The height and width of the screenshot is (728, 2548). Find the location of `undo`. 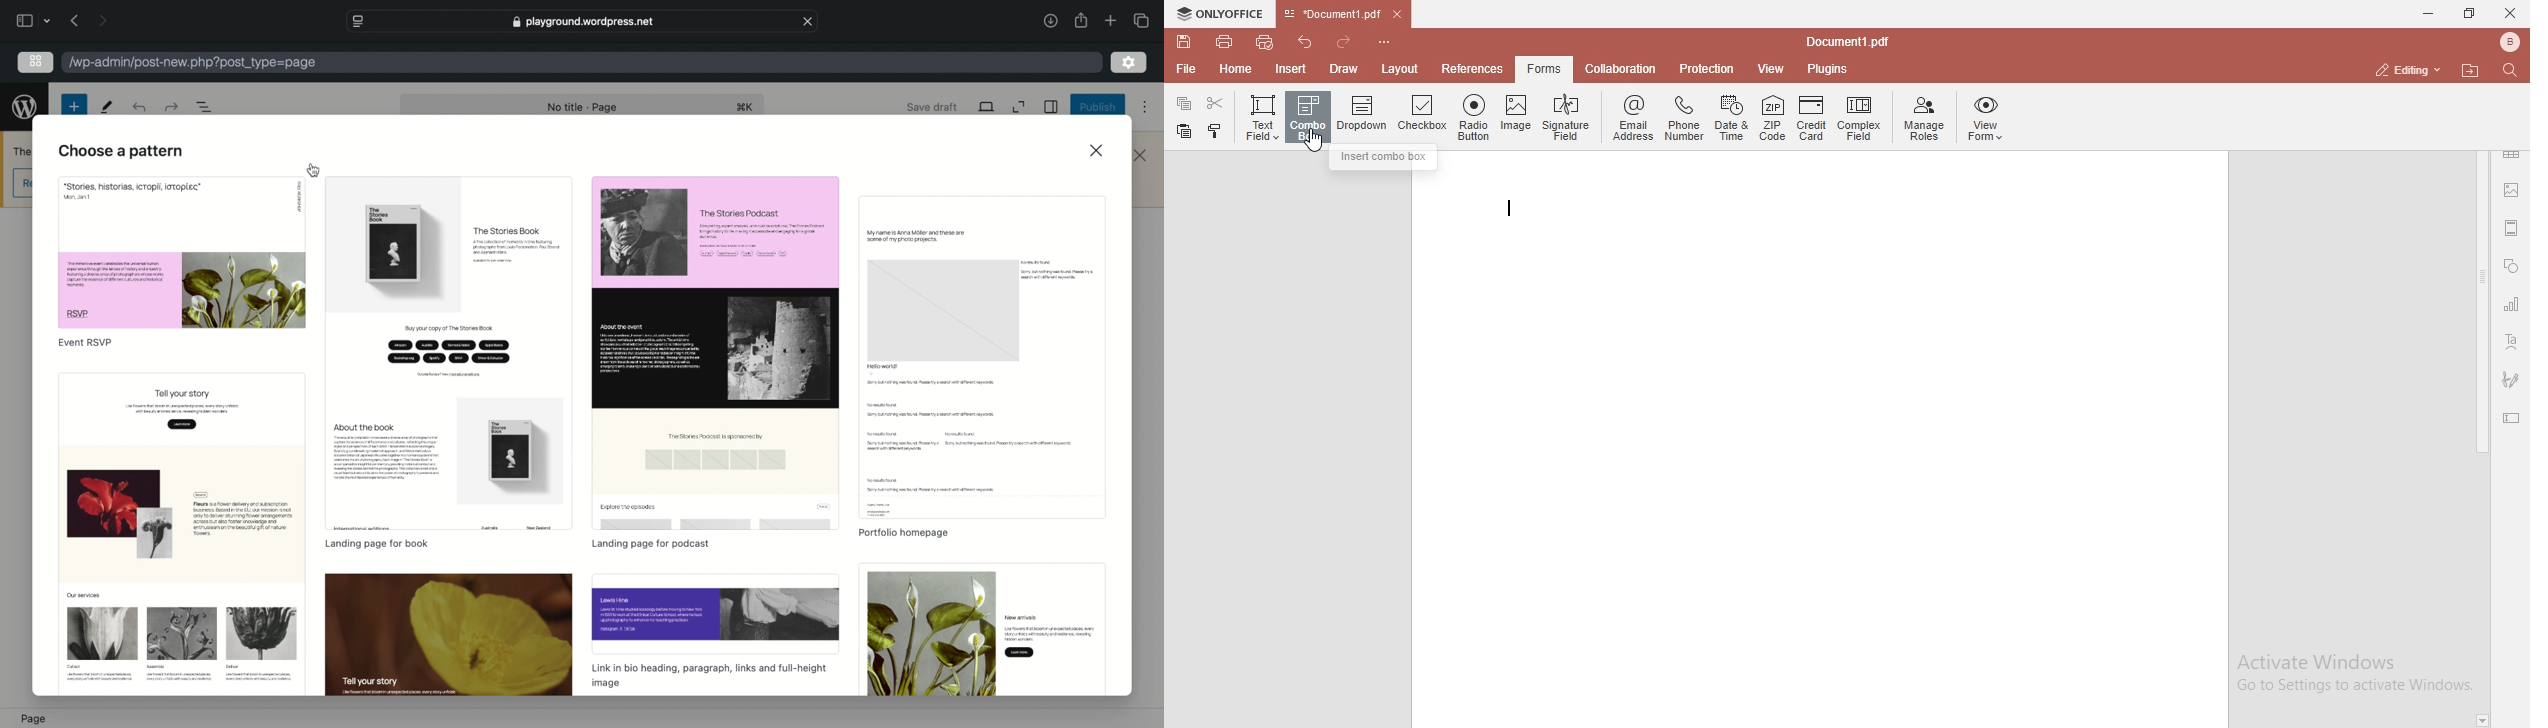

undo is located at coordinates (171, 107).